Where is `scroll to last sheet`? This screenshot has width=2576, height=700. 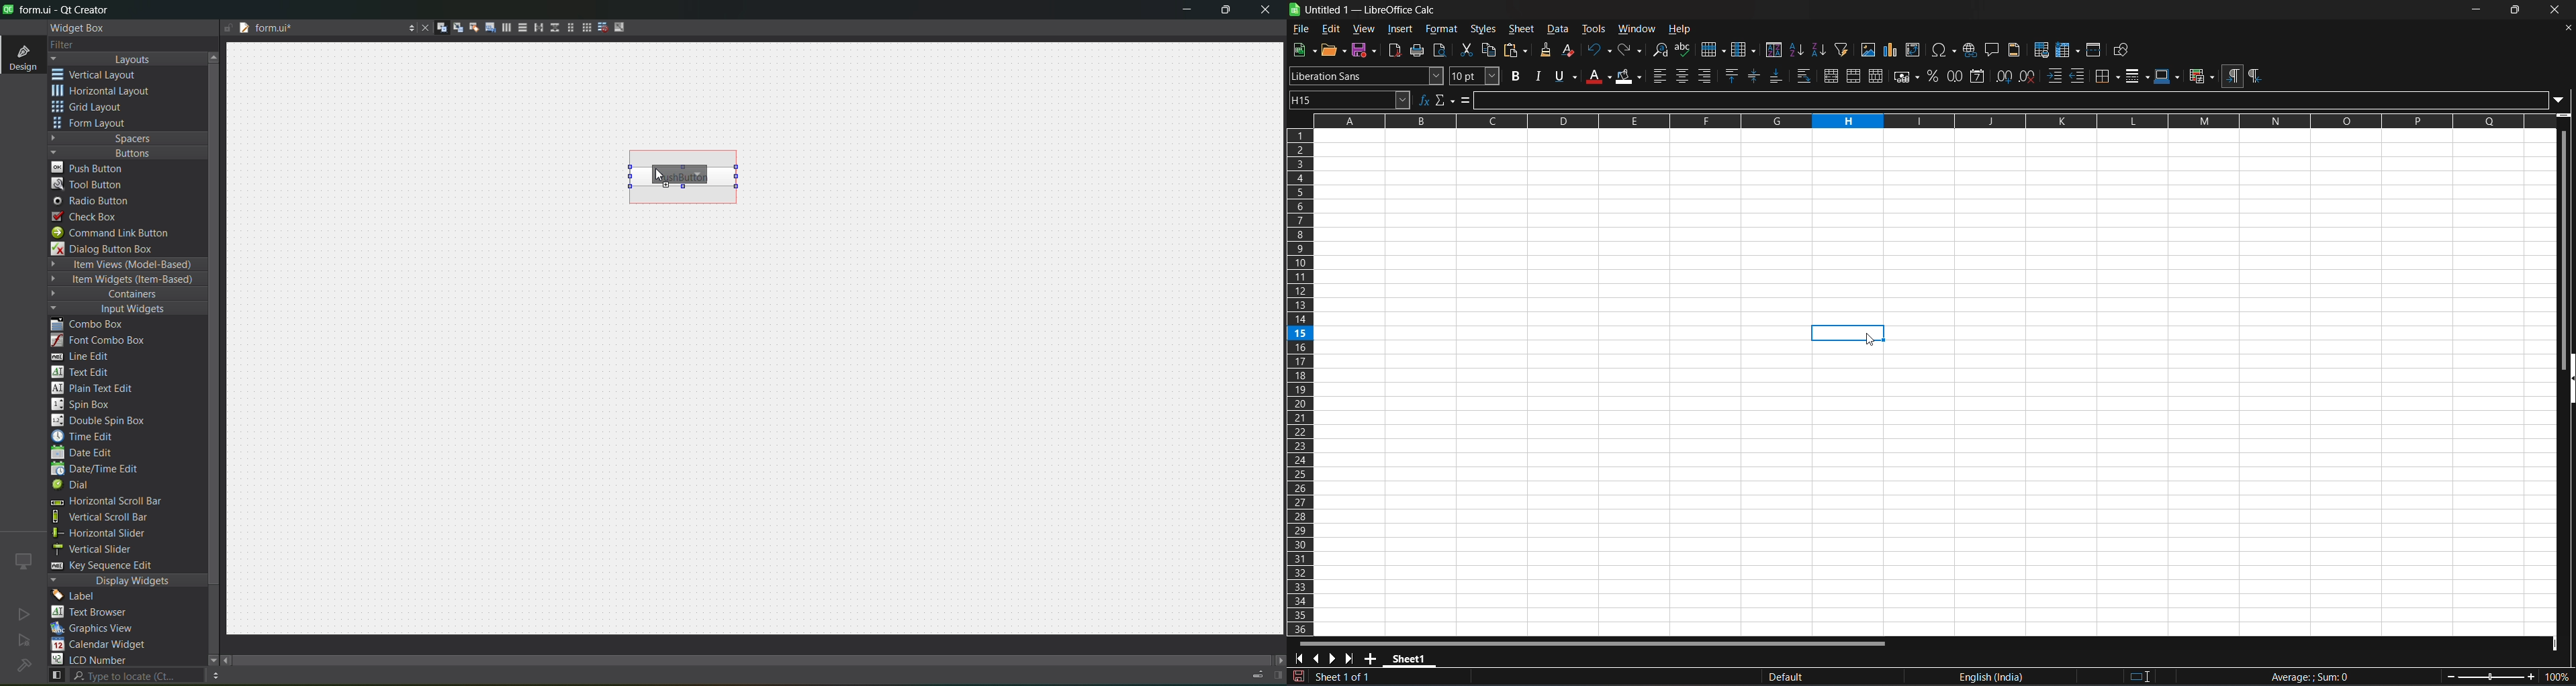
scroll to last sheet is located at coordinates (1352, 658).